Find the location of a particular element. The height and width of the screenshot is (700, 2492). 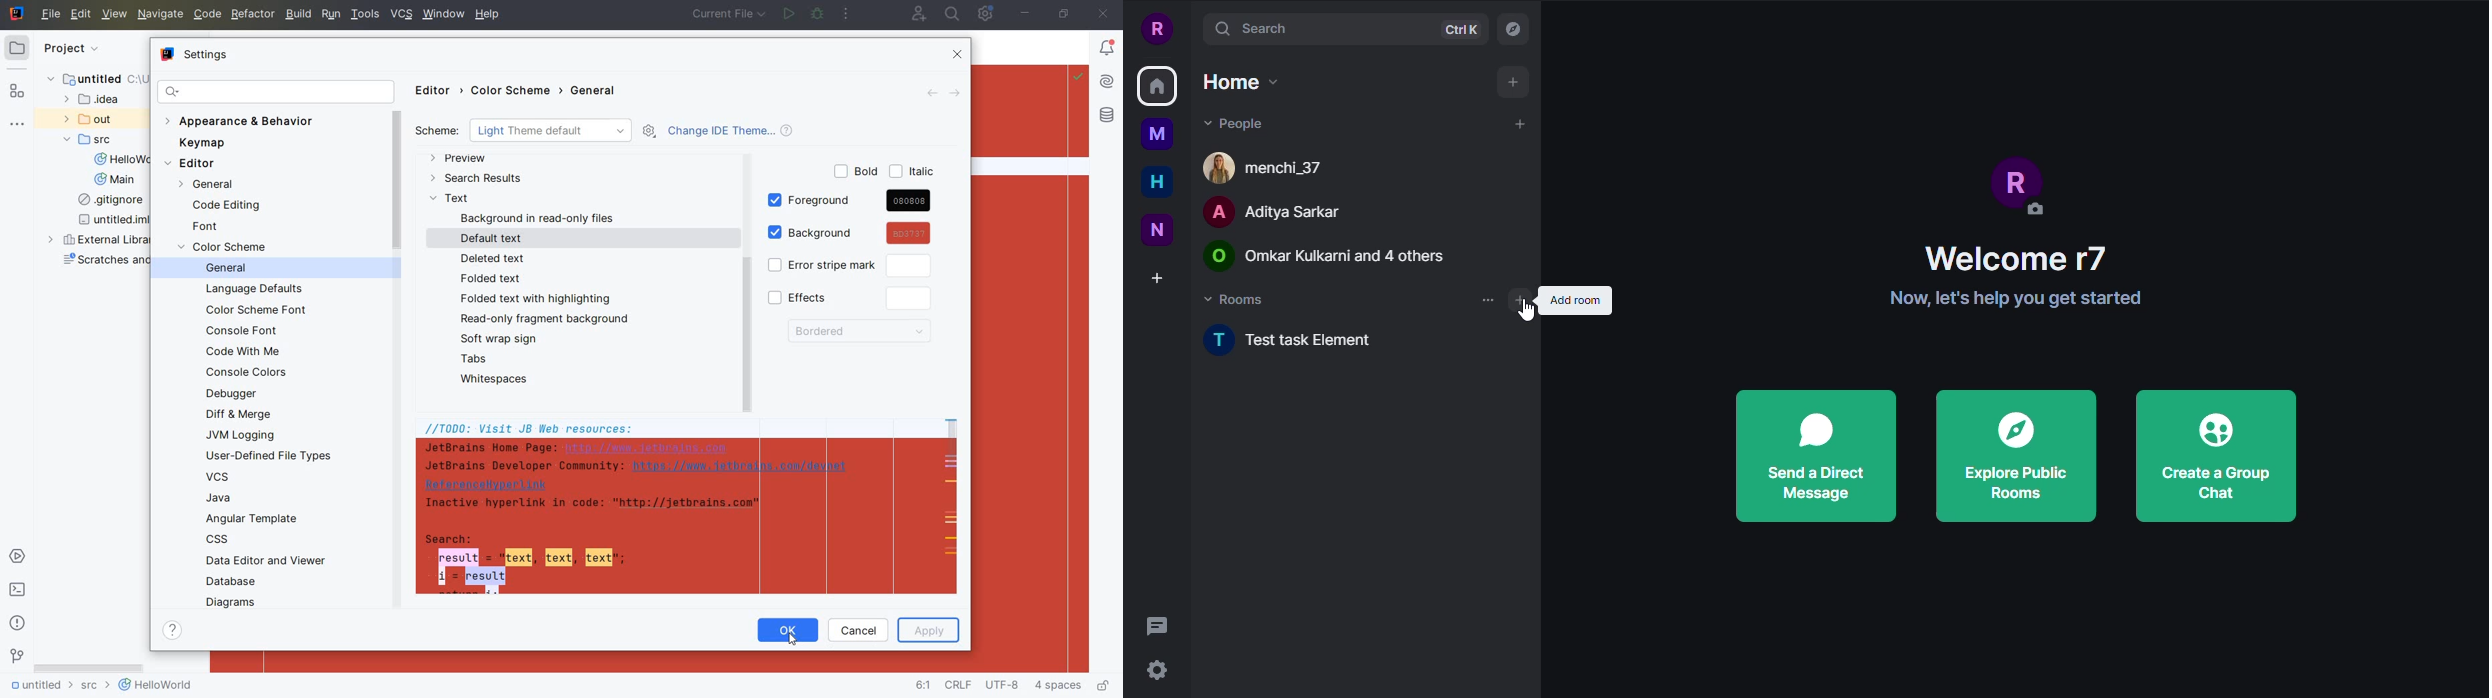

send direct message is located at coordinates (1817, 456).